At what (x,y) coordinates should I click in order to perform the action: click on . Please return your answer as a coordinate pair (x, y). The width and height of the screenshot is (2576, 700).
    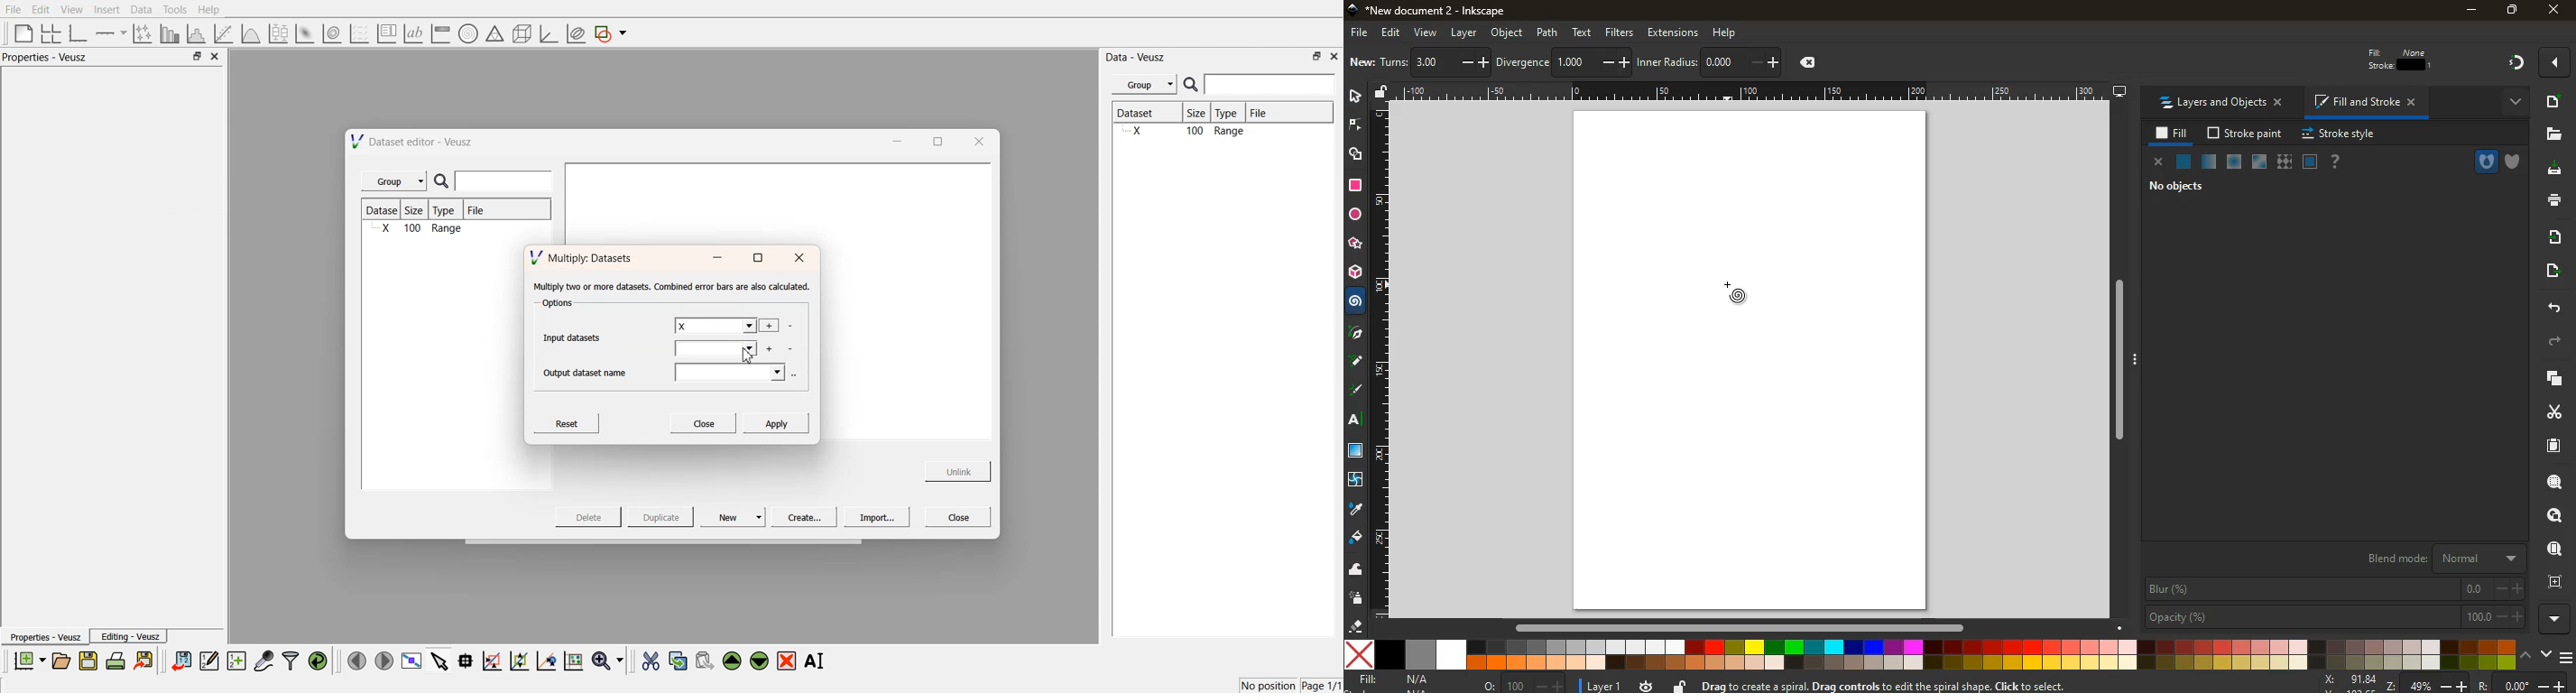
    Looking at the image, I should click on (1380, 365).